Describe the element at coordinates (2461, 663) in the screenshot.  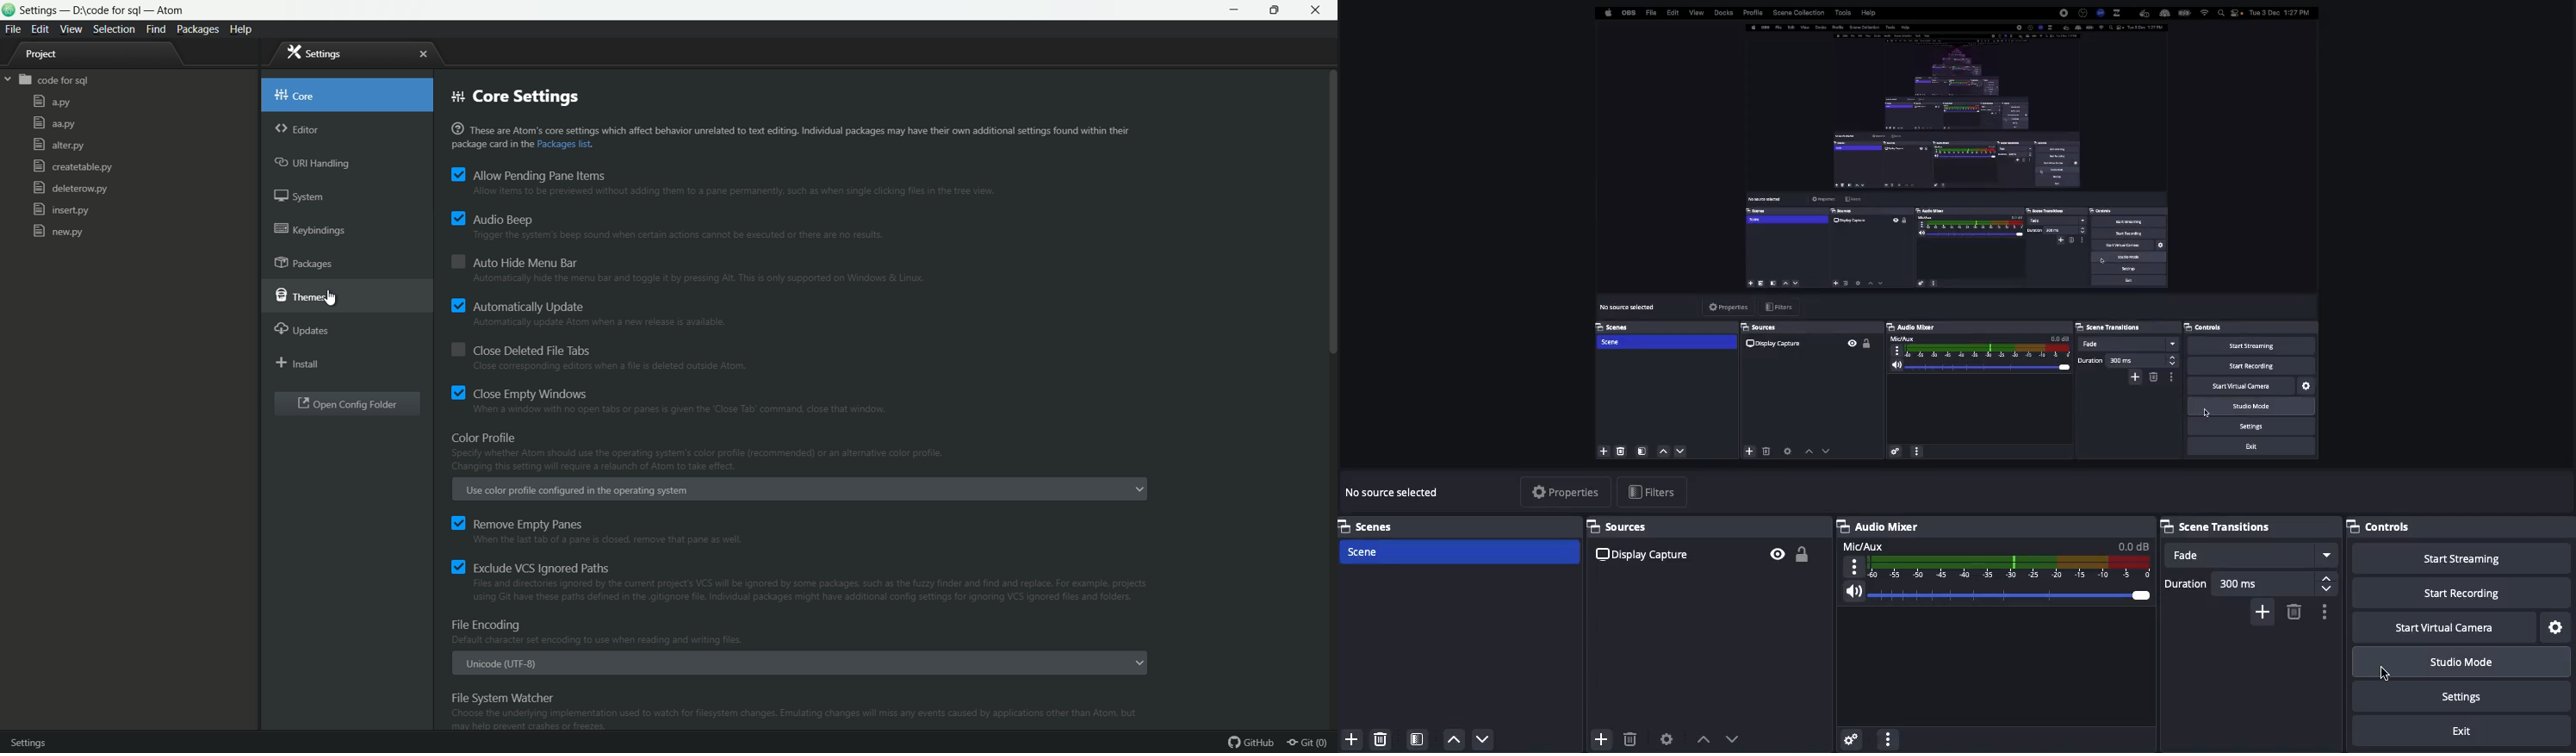
I see `Studio mode` at that location.